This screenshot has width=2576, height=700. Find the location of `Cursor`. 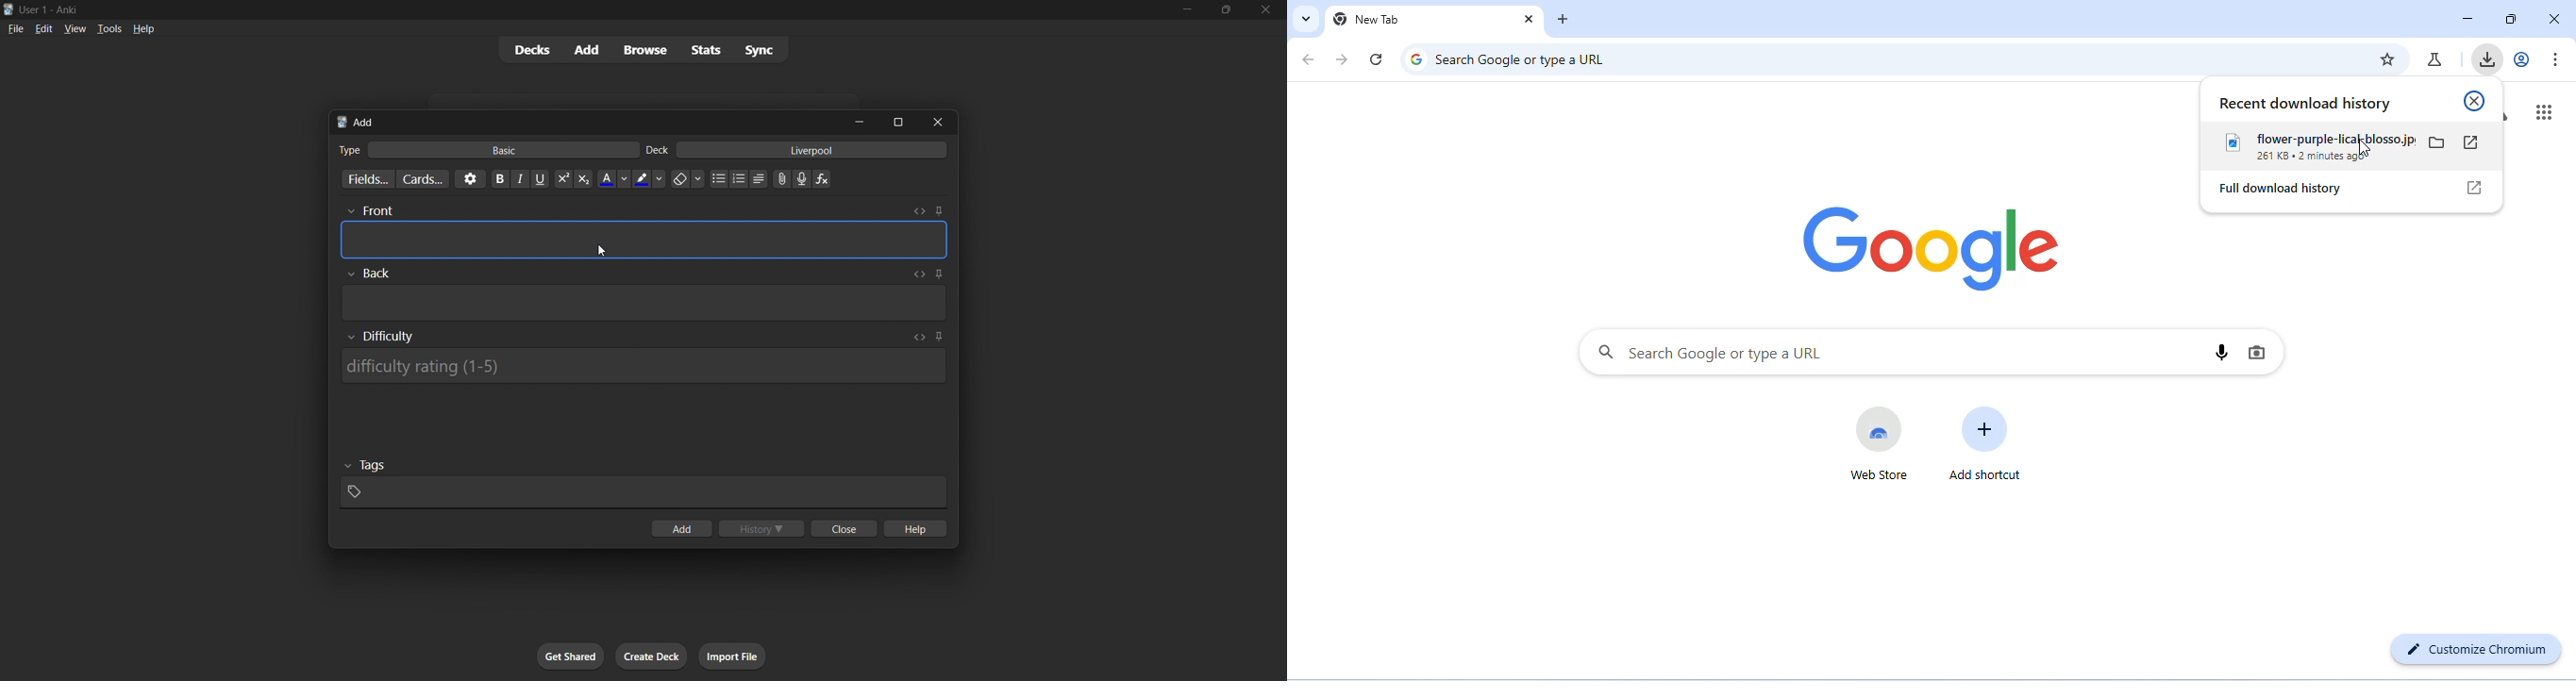

Cursor is located at coordinates (601, 251).